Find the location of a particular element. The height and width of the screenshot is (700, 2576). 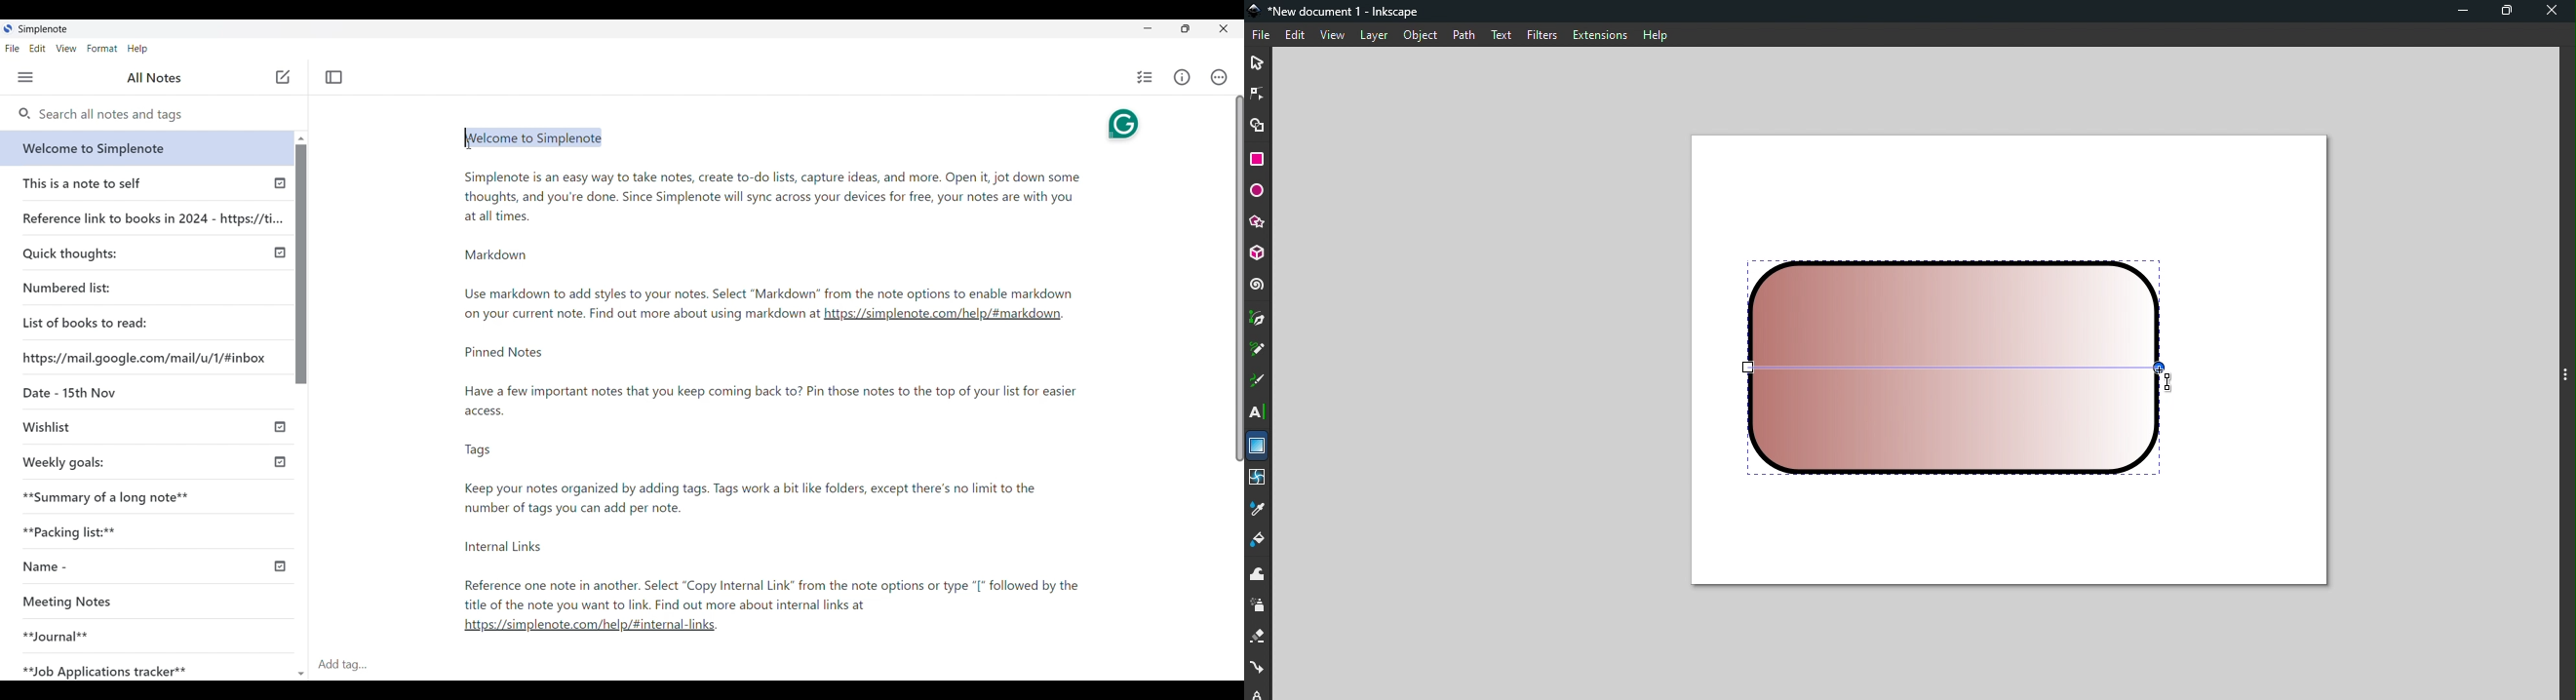

Extensions is located at coordinates (1598, 35).